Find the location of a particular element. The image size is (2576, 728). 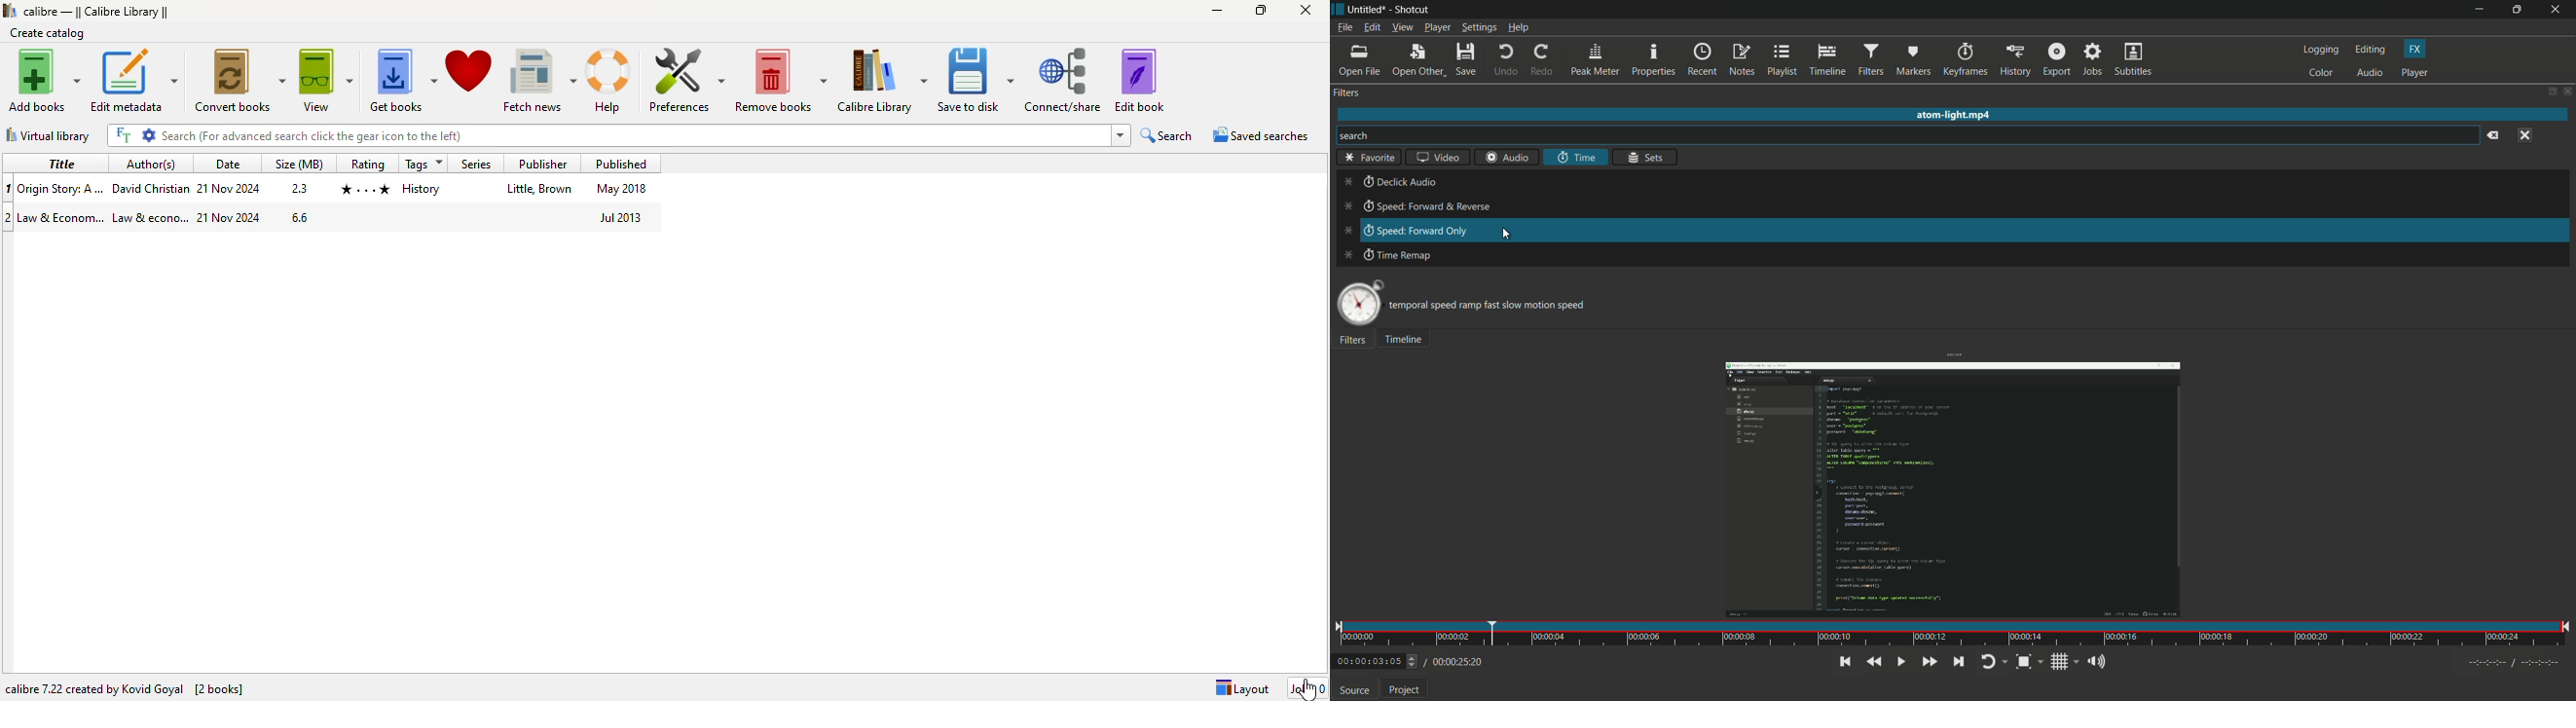

search is located at coordinates (1166, 135).